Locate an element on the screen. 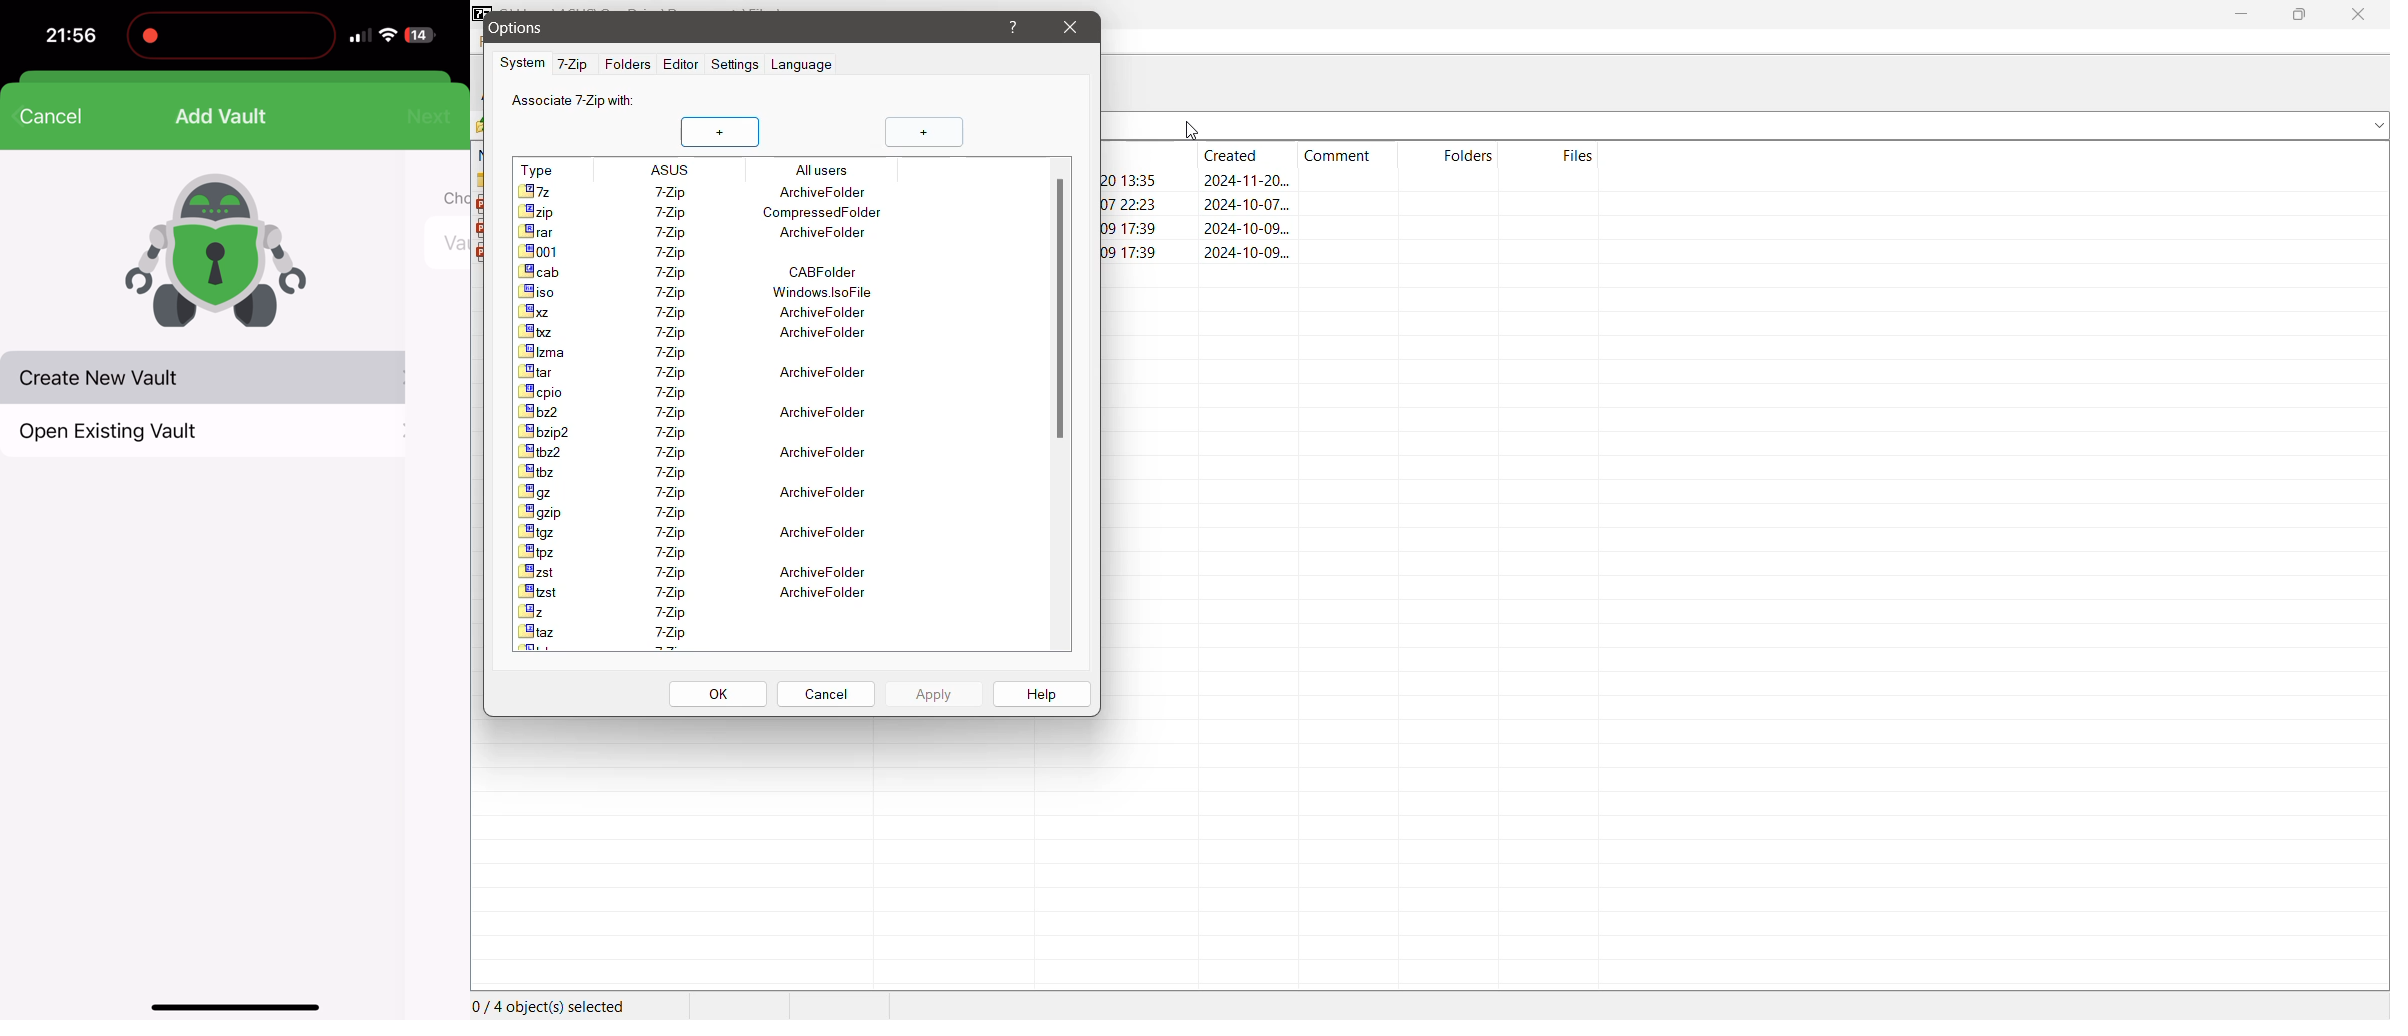  recording the screen is located at coordinates (150, 33).